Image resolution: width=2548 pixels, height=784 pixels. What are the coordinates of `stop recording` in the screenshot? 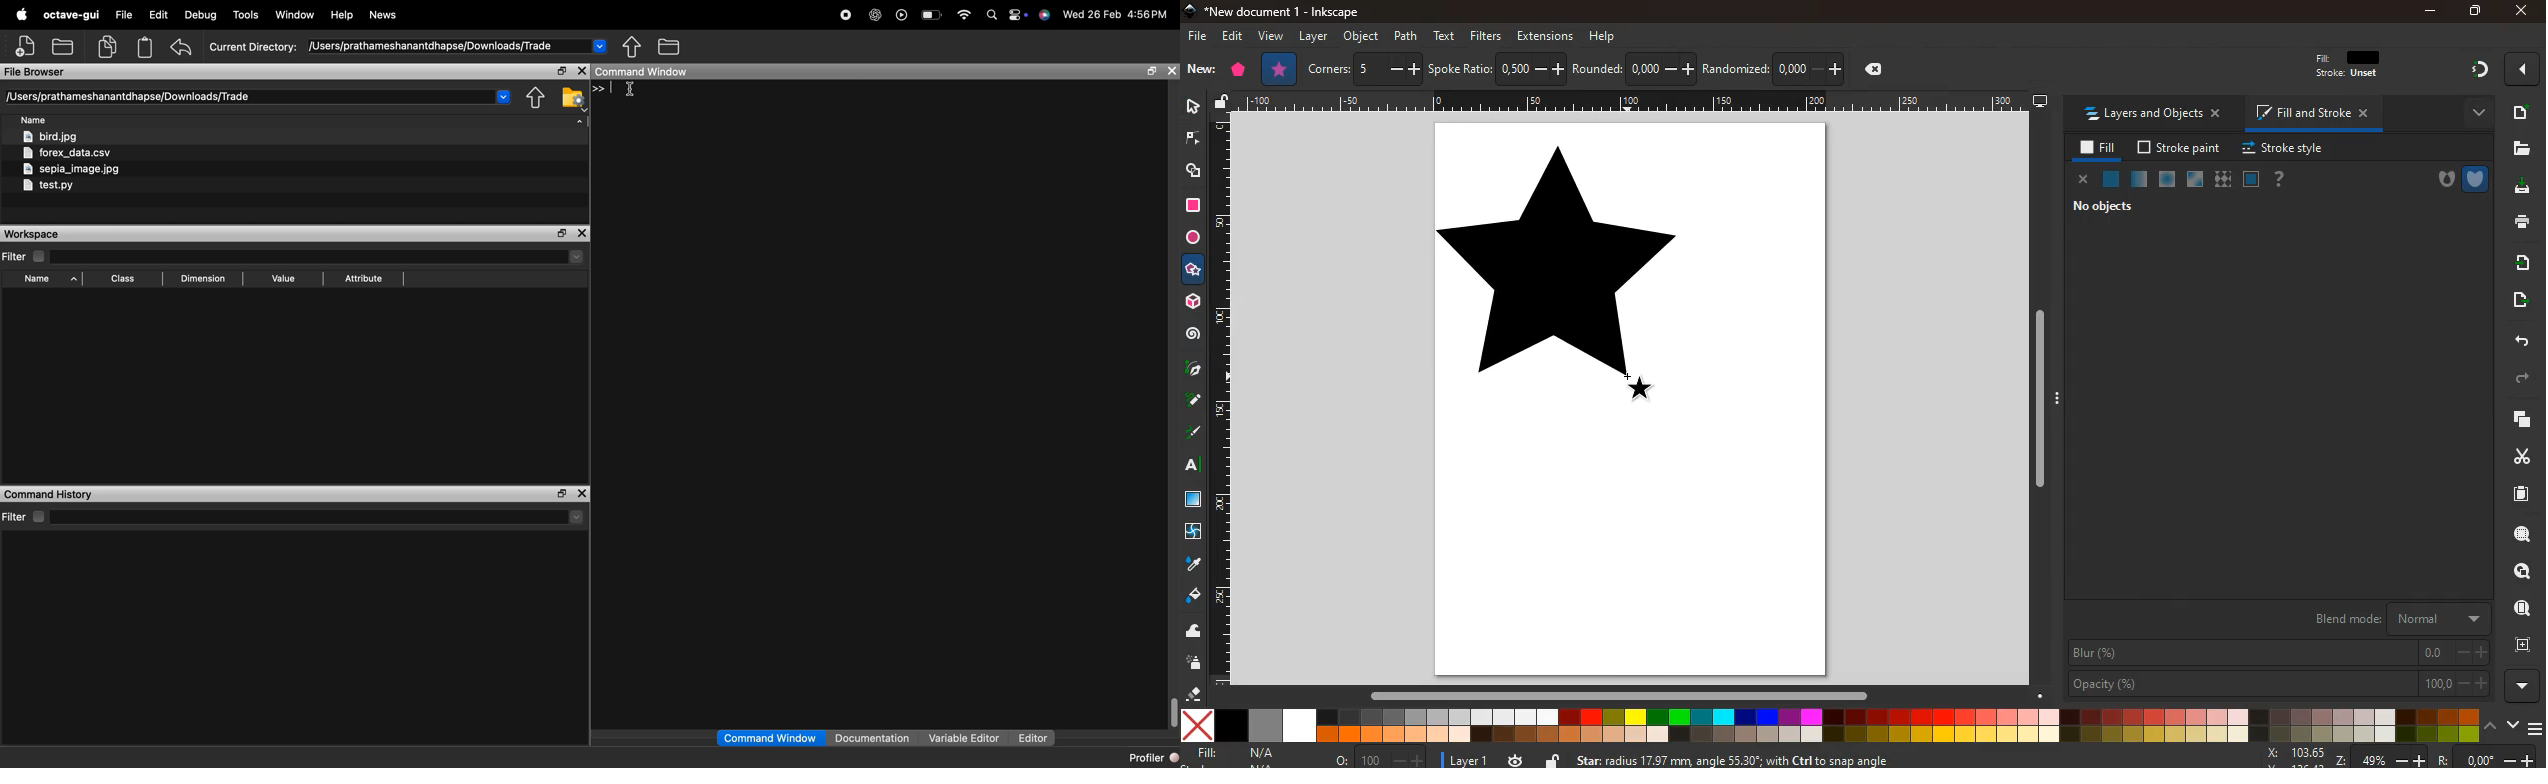 It's located at (848, 14).